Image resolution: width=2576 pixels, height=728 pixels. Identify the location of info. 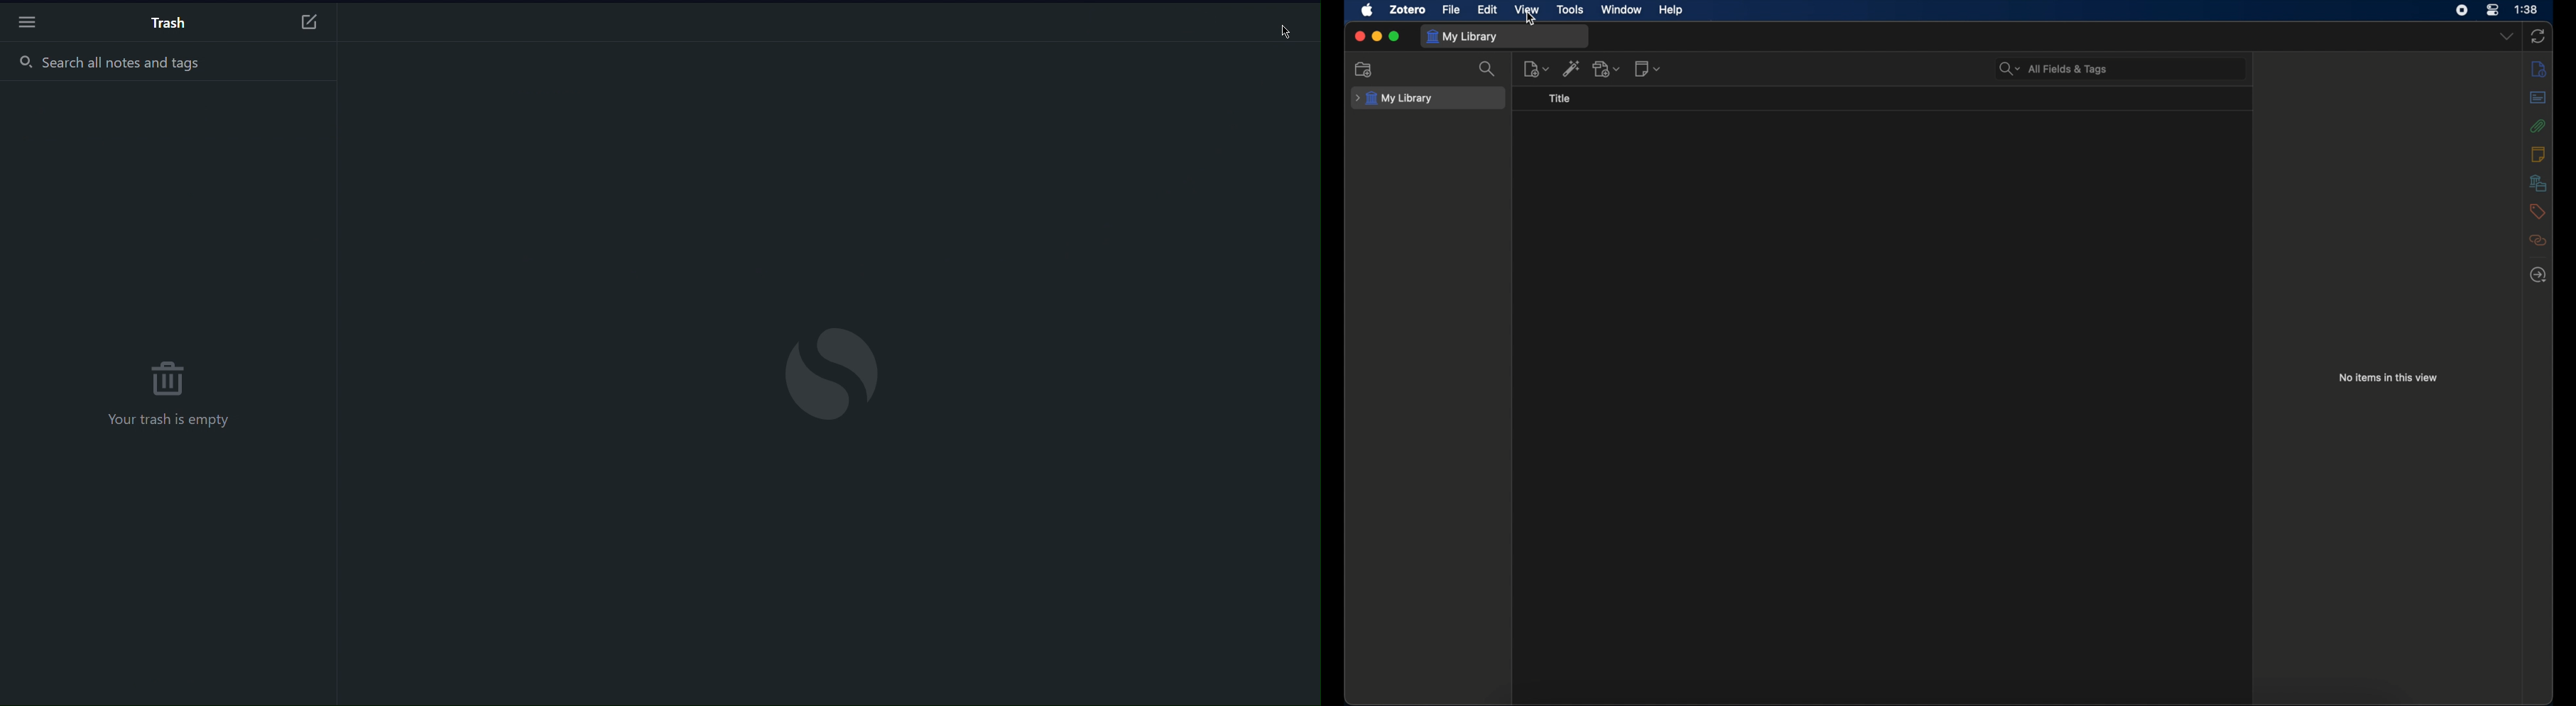
(2539, 69).